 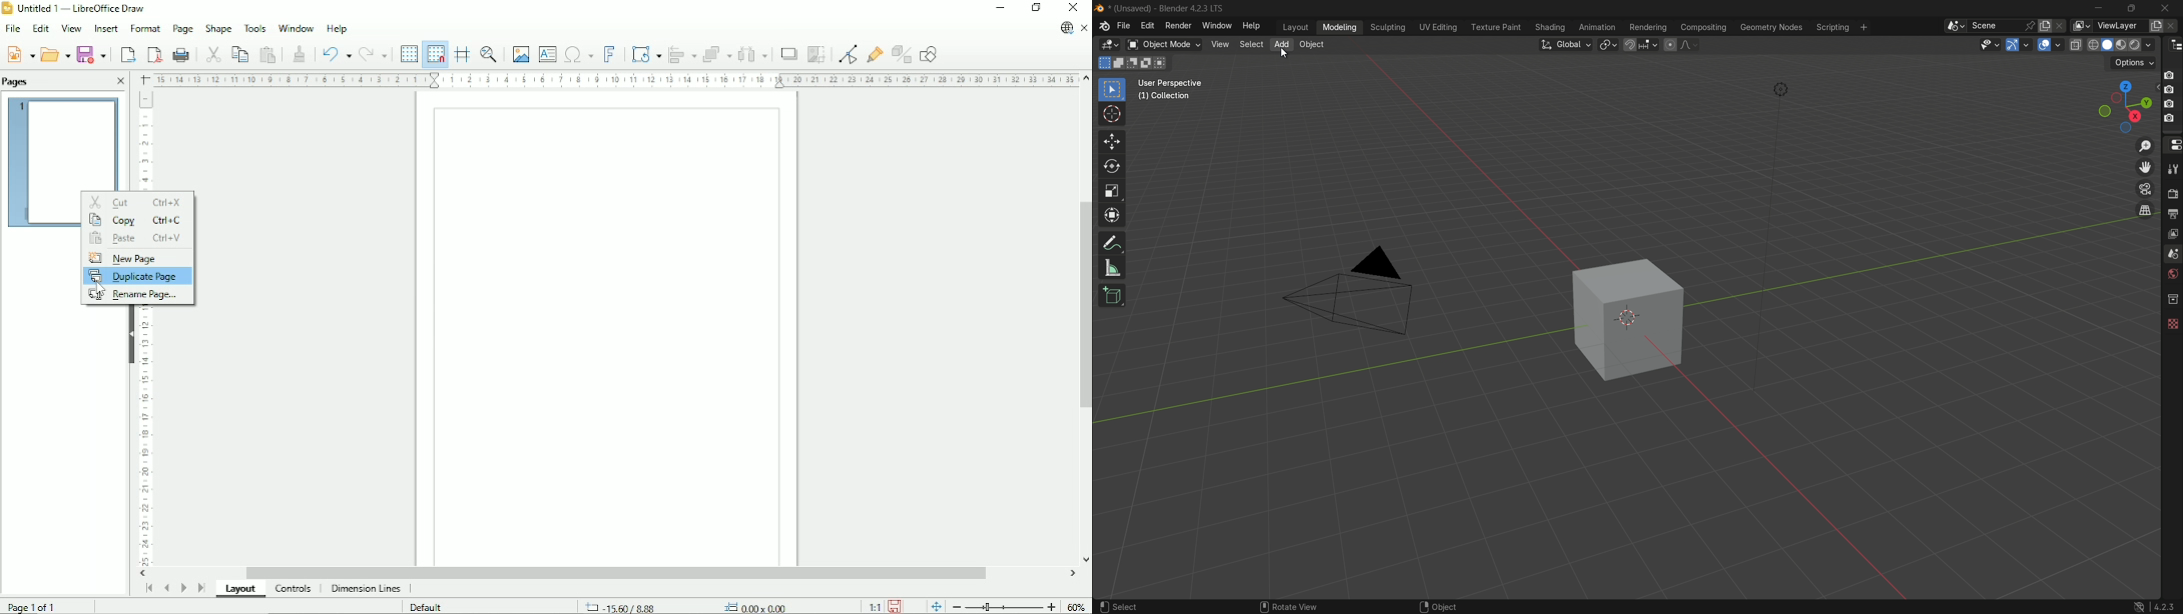 What do you see at coordinates (2031, 26) in the screenshot?
I see `pin scene to workplace` at bounding box center [2031, 26].